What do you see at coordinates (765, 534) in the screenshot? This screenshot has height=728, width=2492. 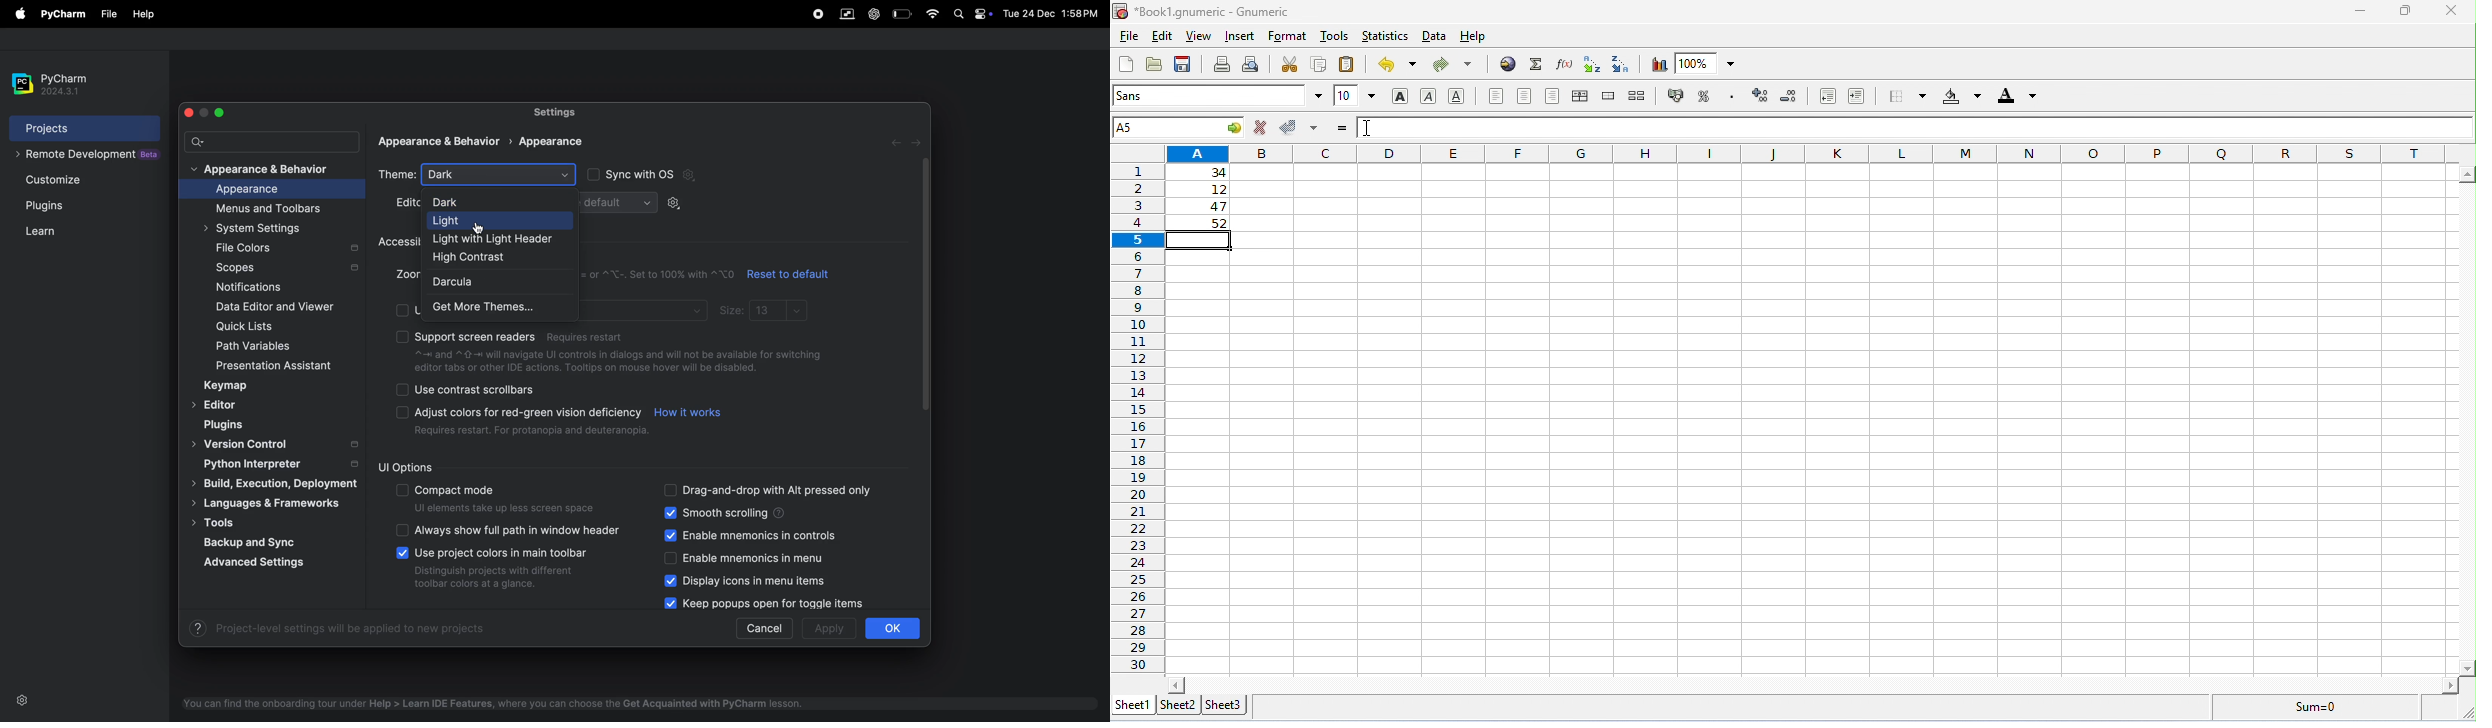 I see `enable mnemonic controls` at bounding box center [765, 534].